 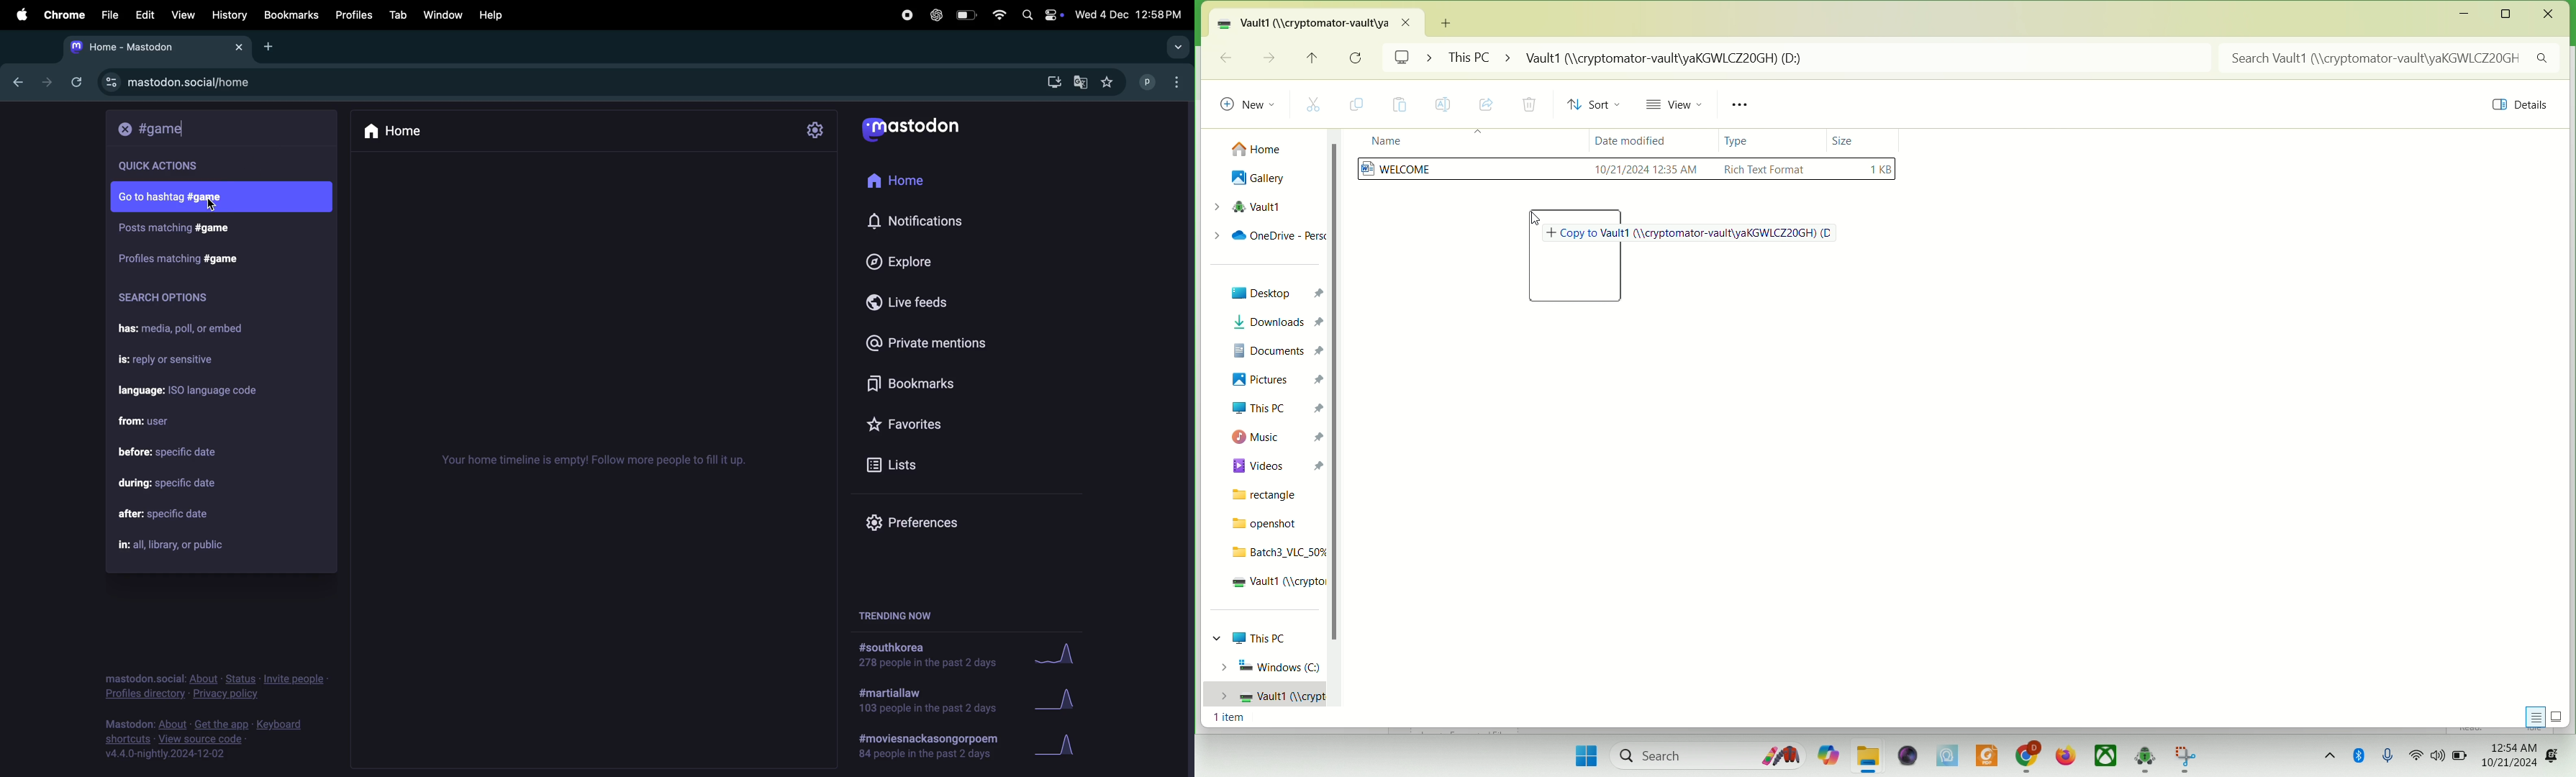 What do you see at coordinates (167, 300) in the screenshot?
I see `search options` at bounding box center [167, 300].